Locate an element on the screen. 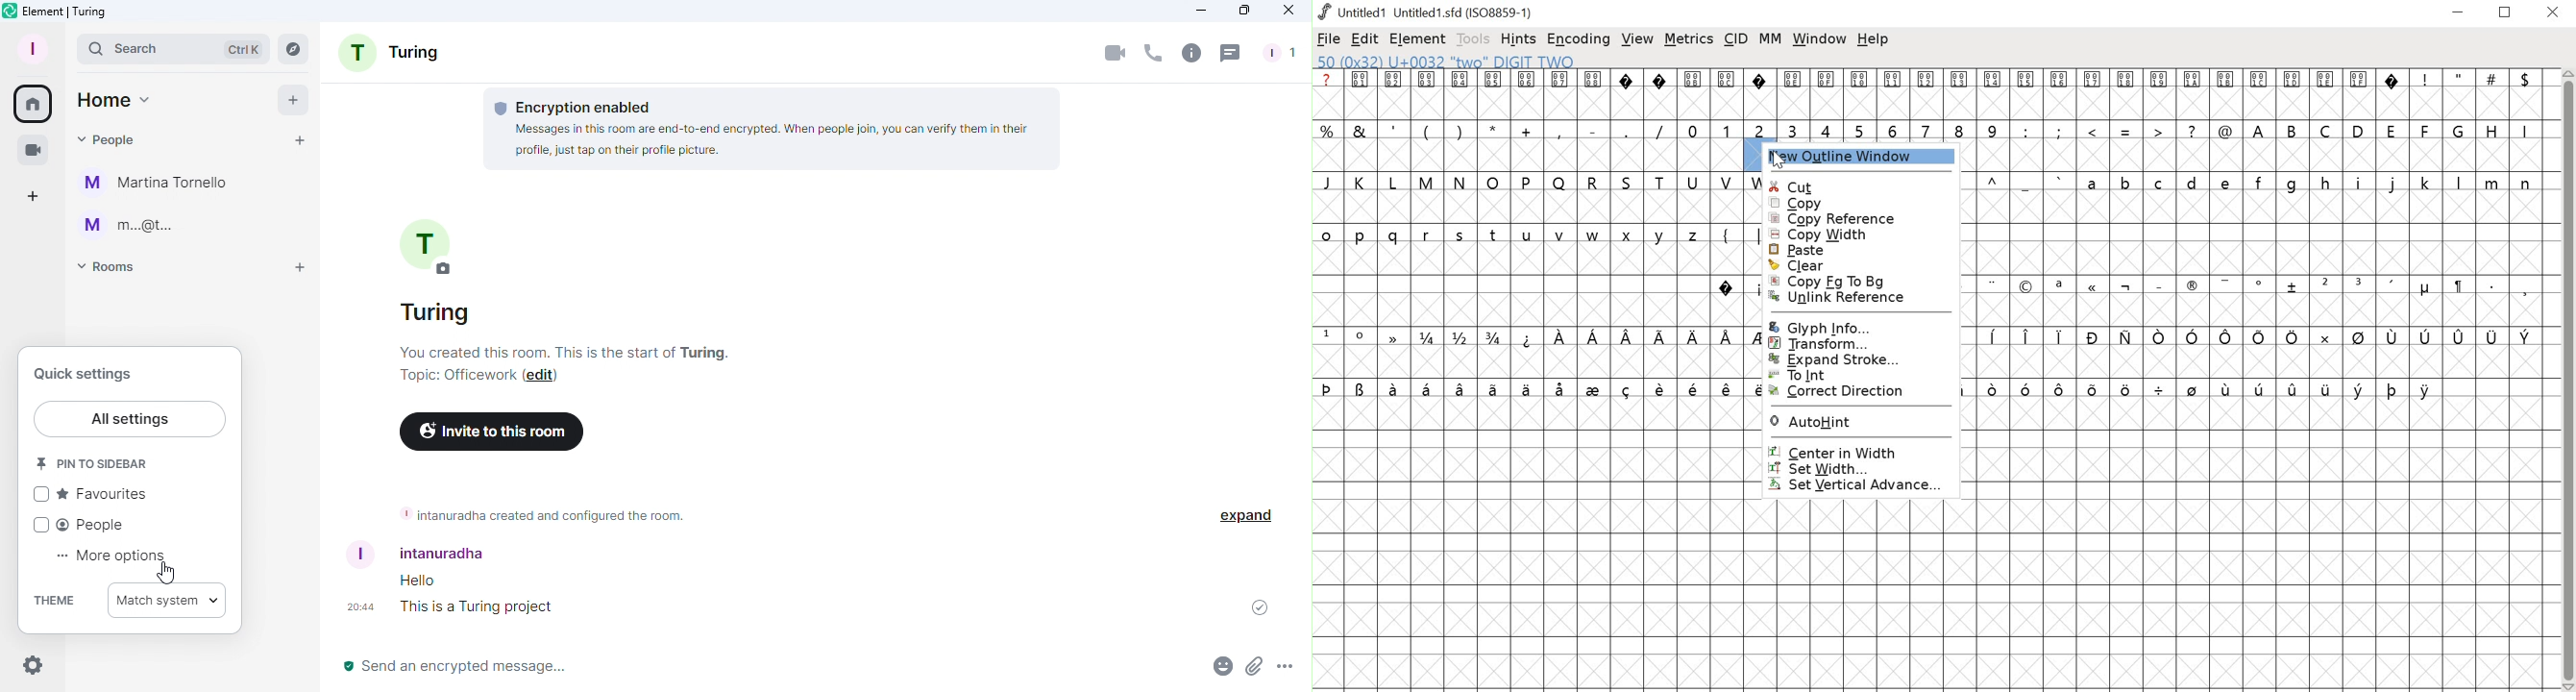 Image resolution: width=2576 pixels, height=700 pixels. Edit is located at coordinates (541, 377).